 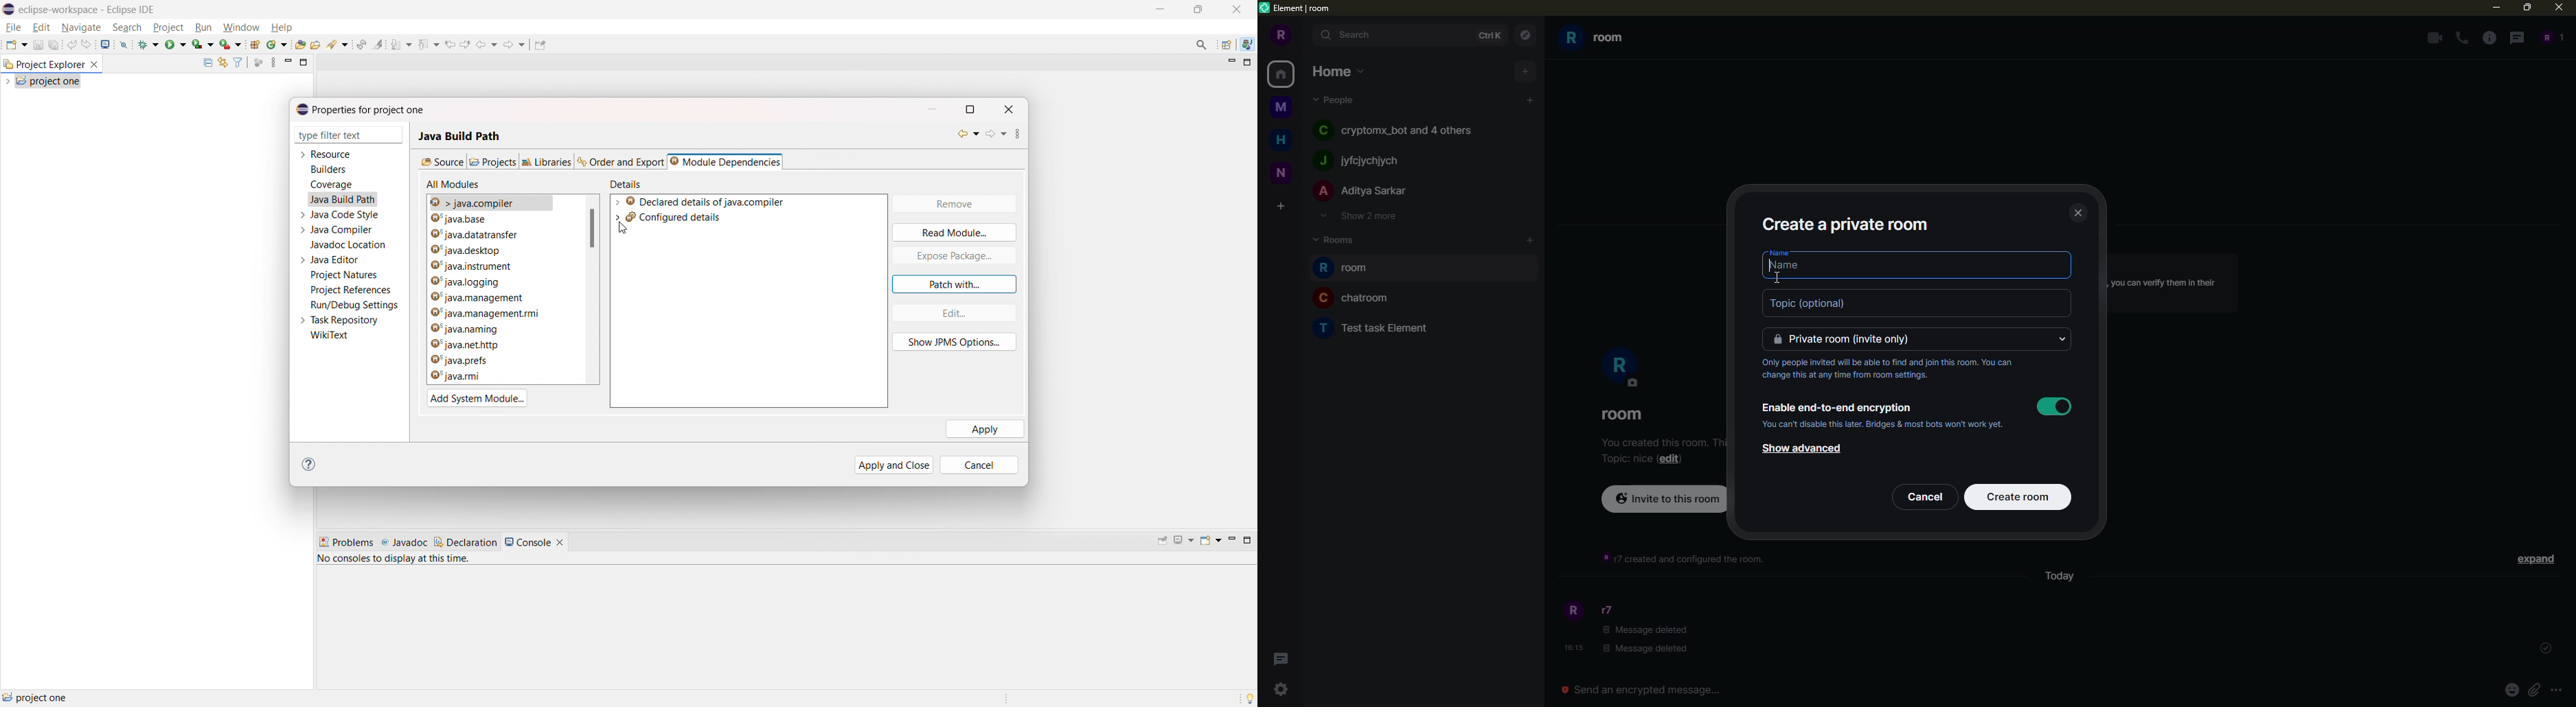 I want to click on room, so click(x=1360, y=297).